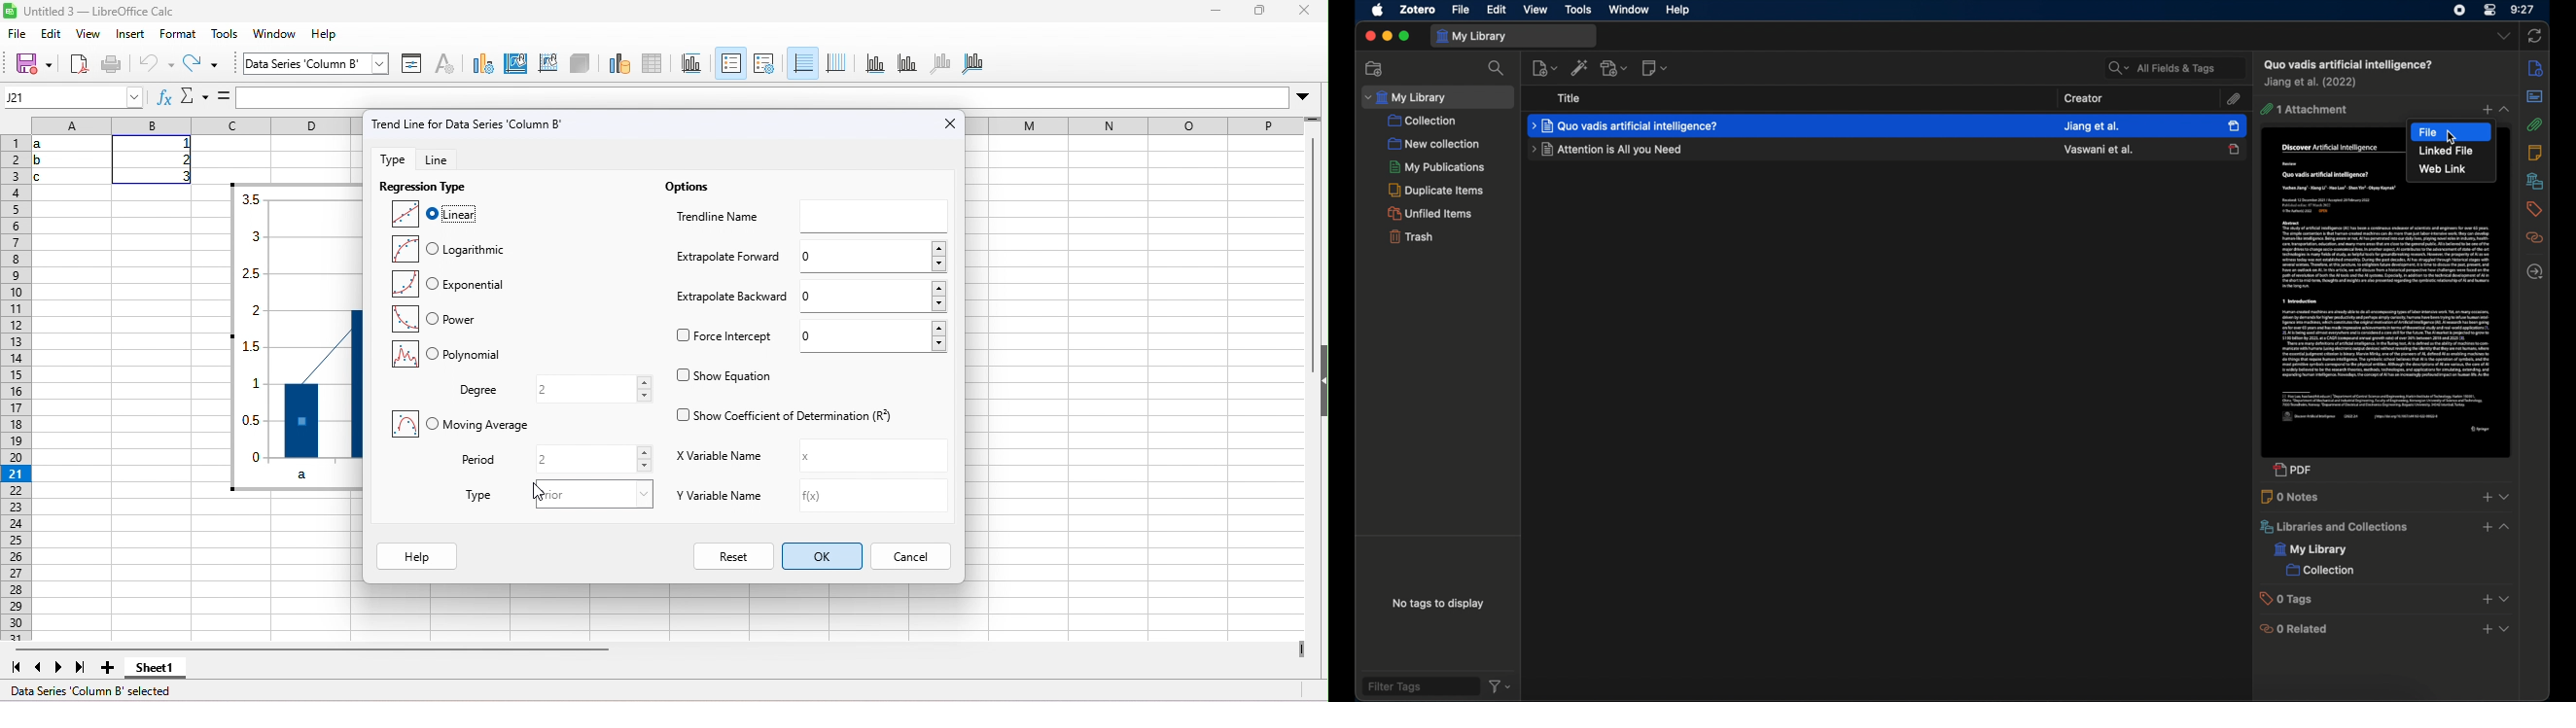  Describe the element at coordinates (77, 65) in the screenshot. I see `export directly as pdf` at that location.